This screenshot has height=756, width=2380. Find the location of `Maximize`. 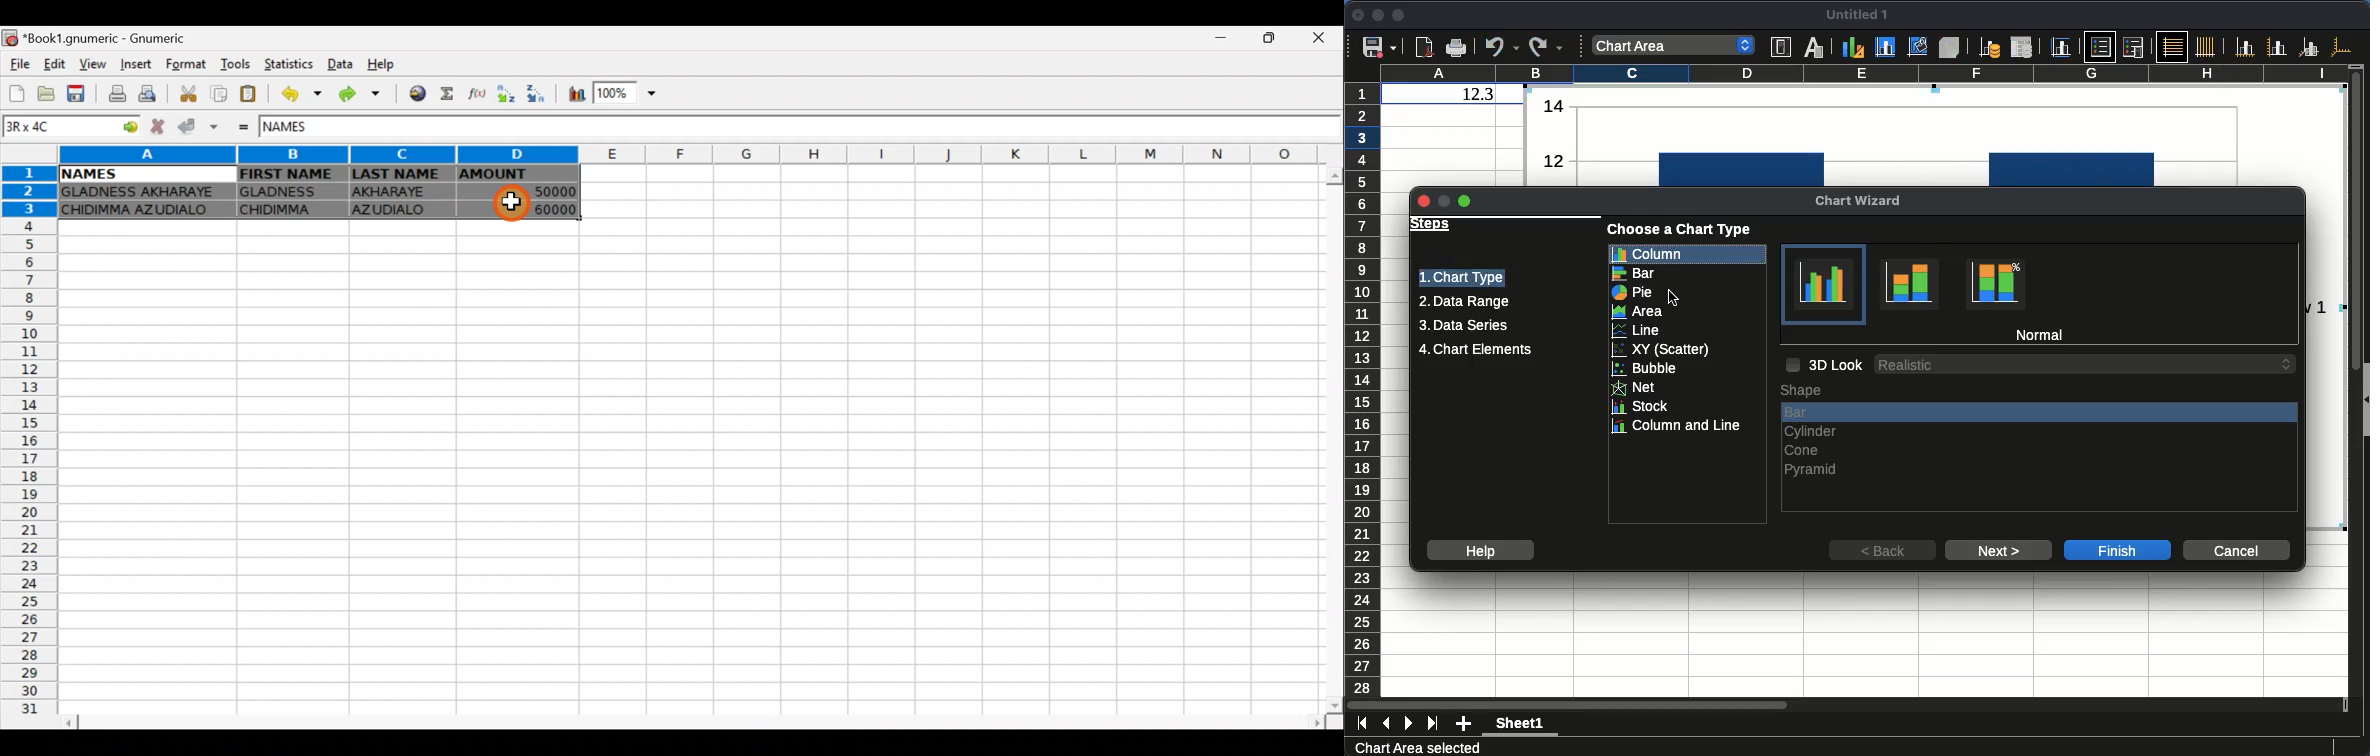

Maximize is located at coordinates (1465, 201).